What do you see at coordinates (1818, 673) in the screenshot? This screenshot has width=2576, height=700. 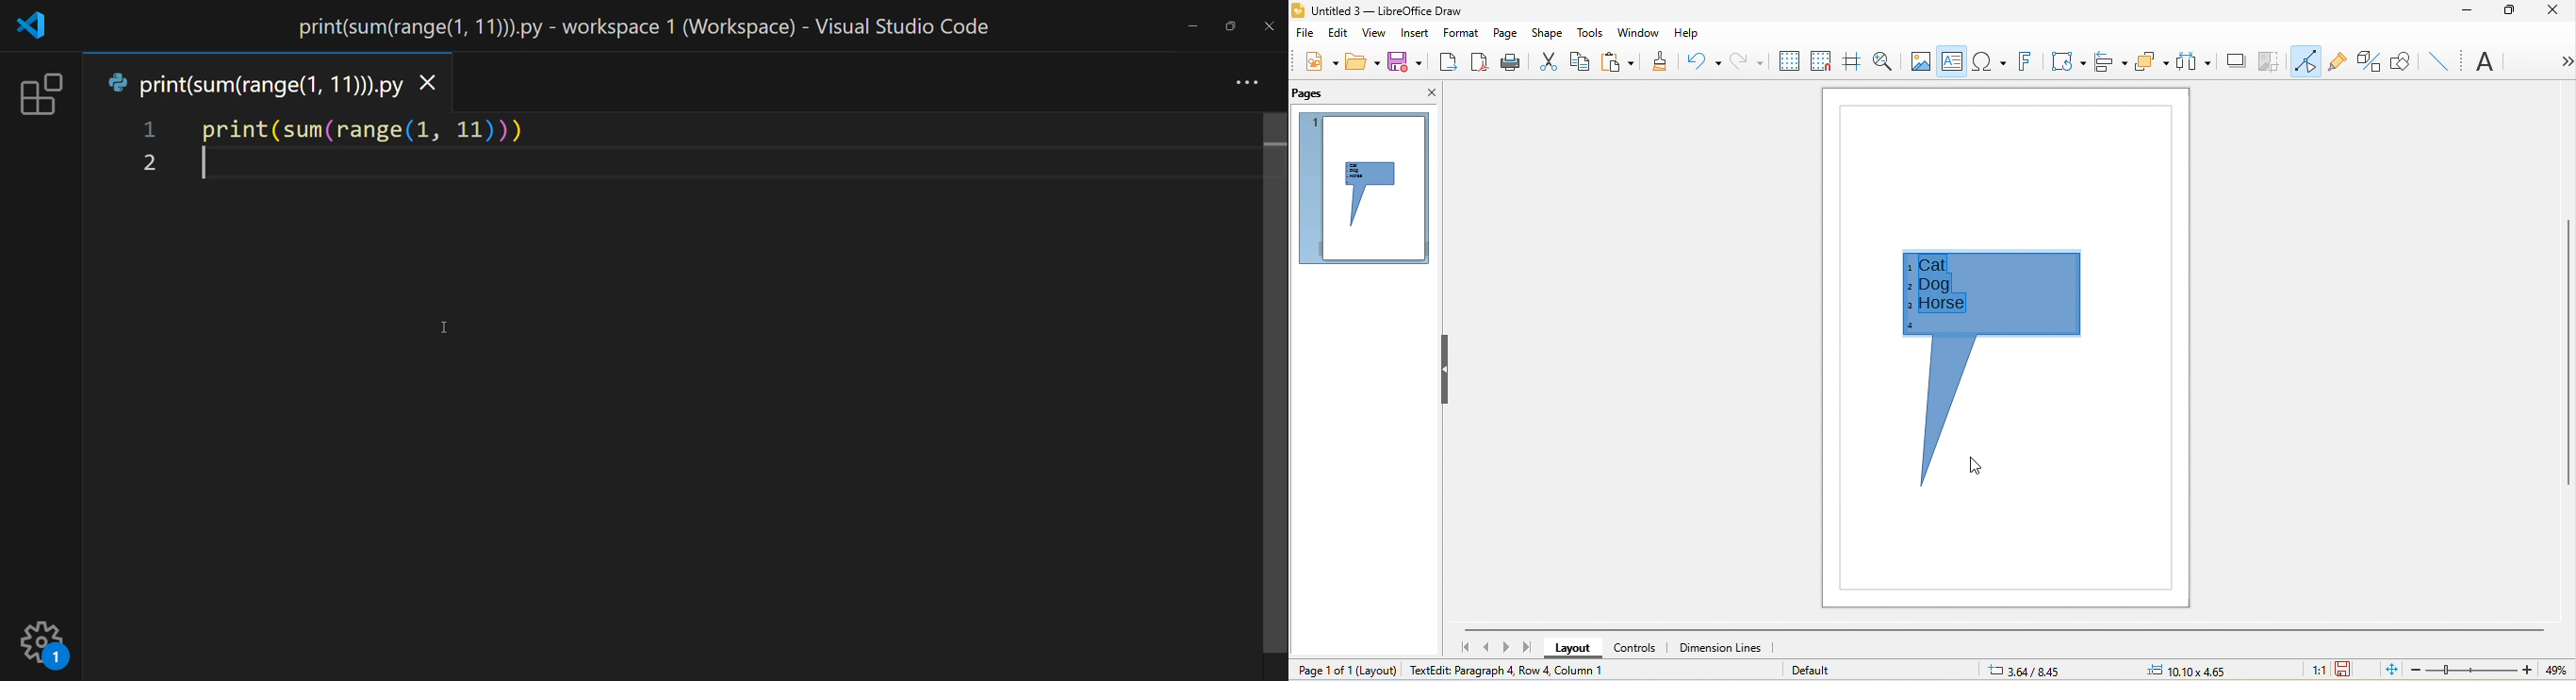 I see `default` at bounding box center [1818, 673].